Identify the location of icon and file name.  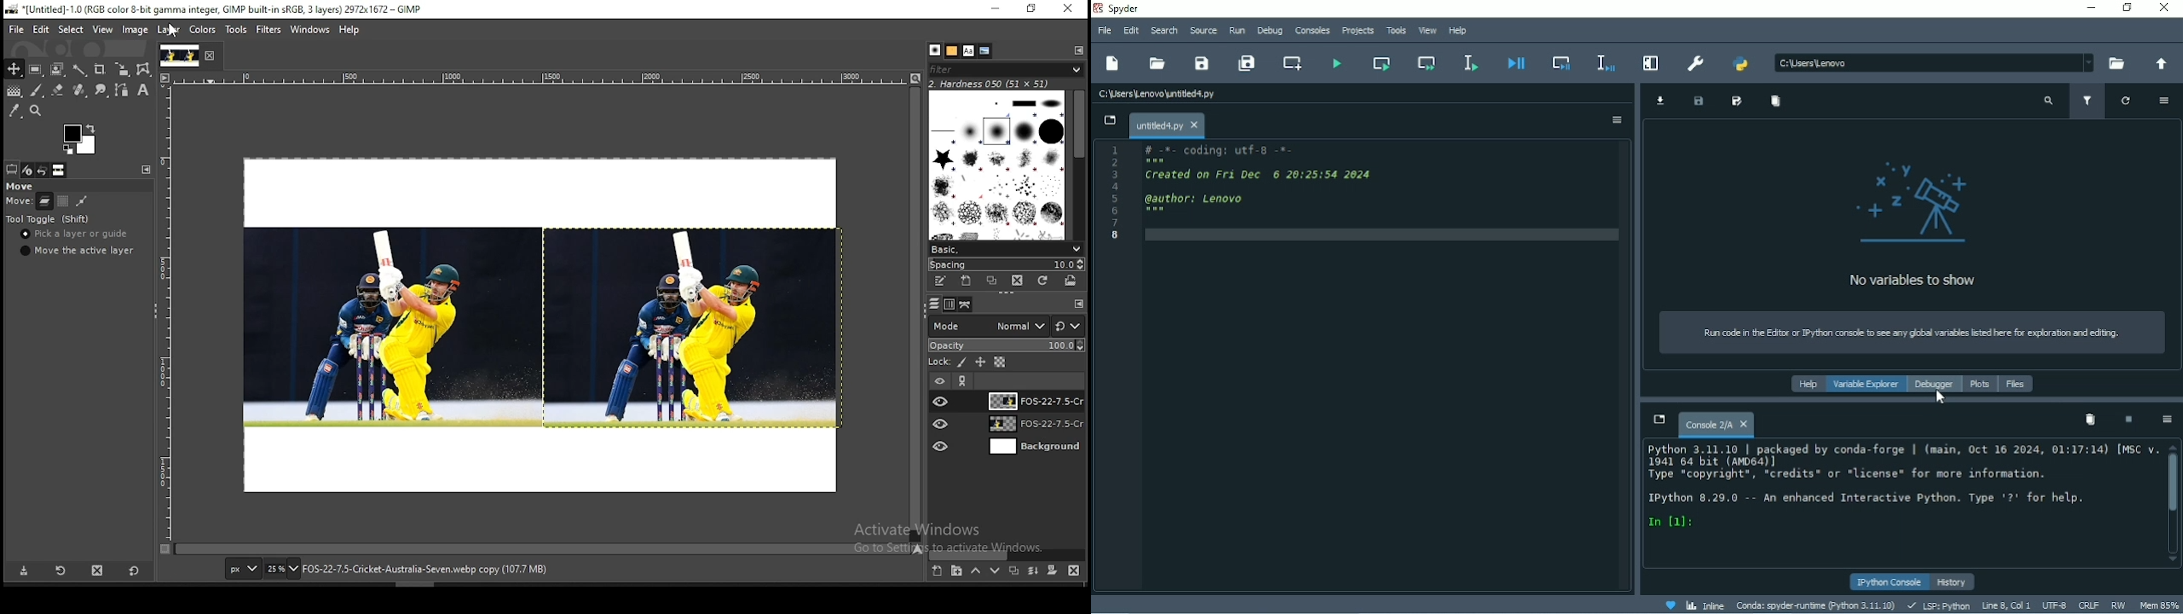
(211, 10).